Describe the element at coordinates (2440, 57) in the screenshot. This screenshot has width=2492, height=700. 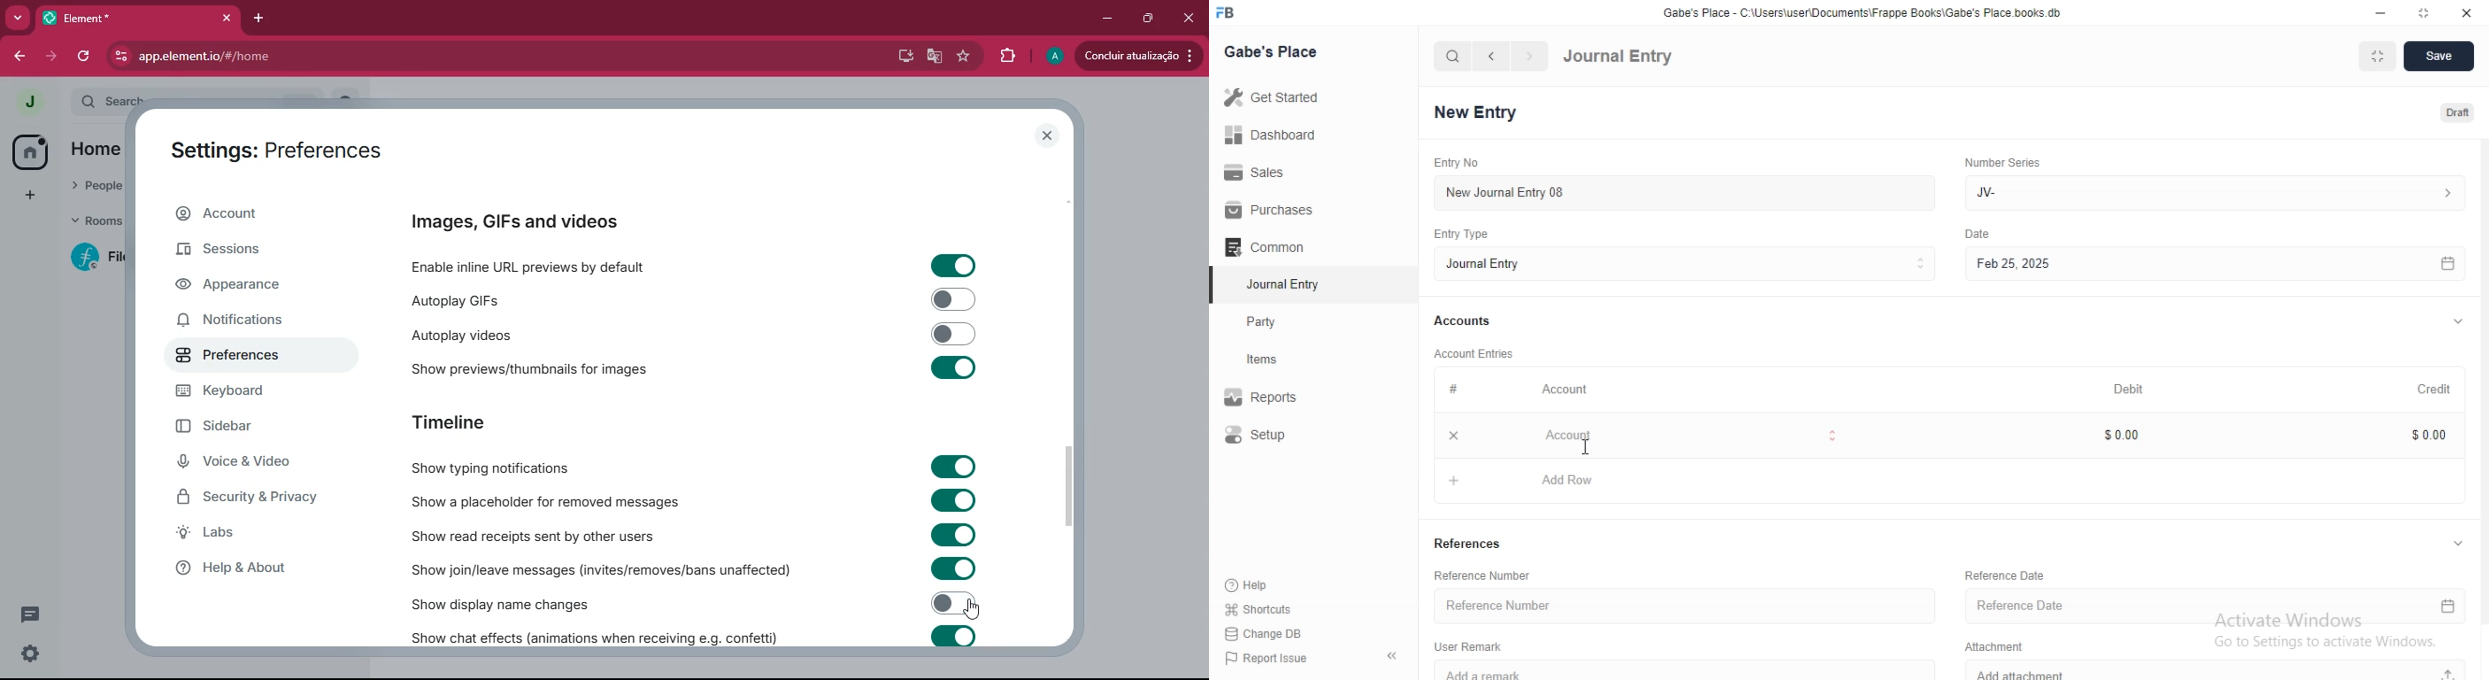
I see `Save` at that location.